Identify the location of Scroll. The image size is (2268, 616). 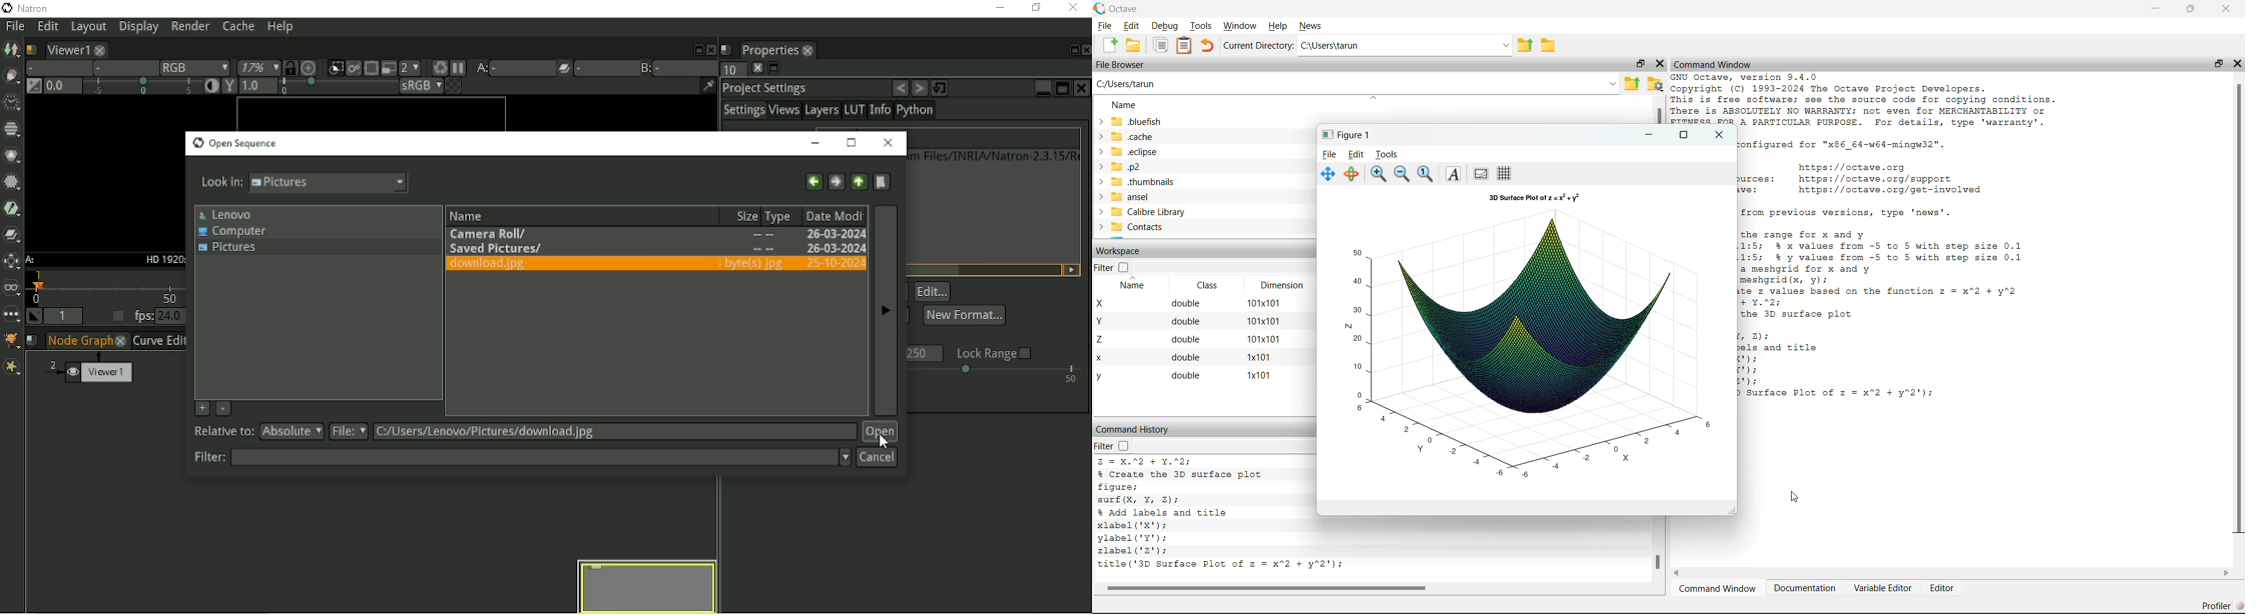
(2239, 320).